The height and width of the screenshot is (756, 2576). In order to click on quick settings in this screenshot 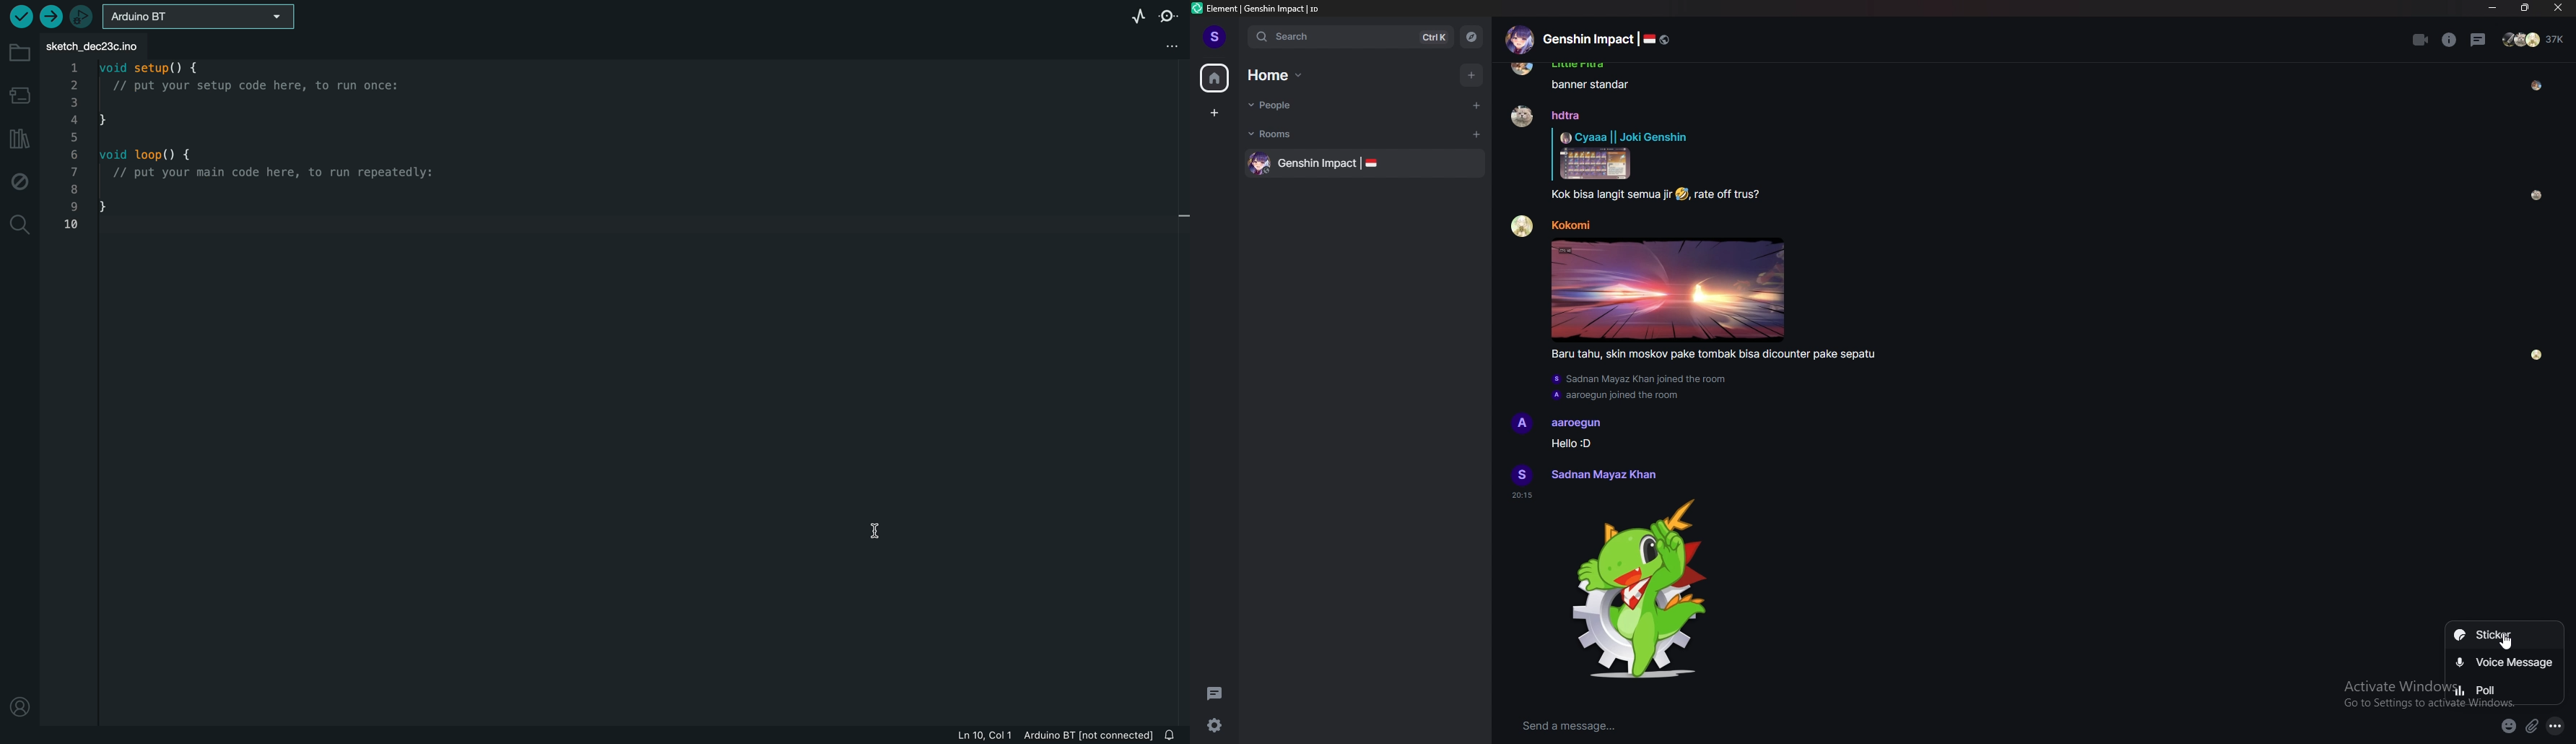, I will do `click(1214, 724)`.